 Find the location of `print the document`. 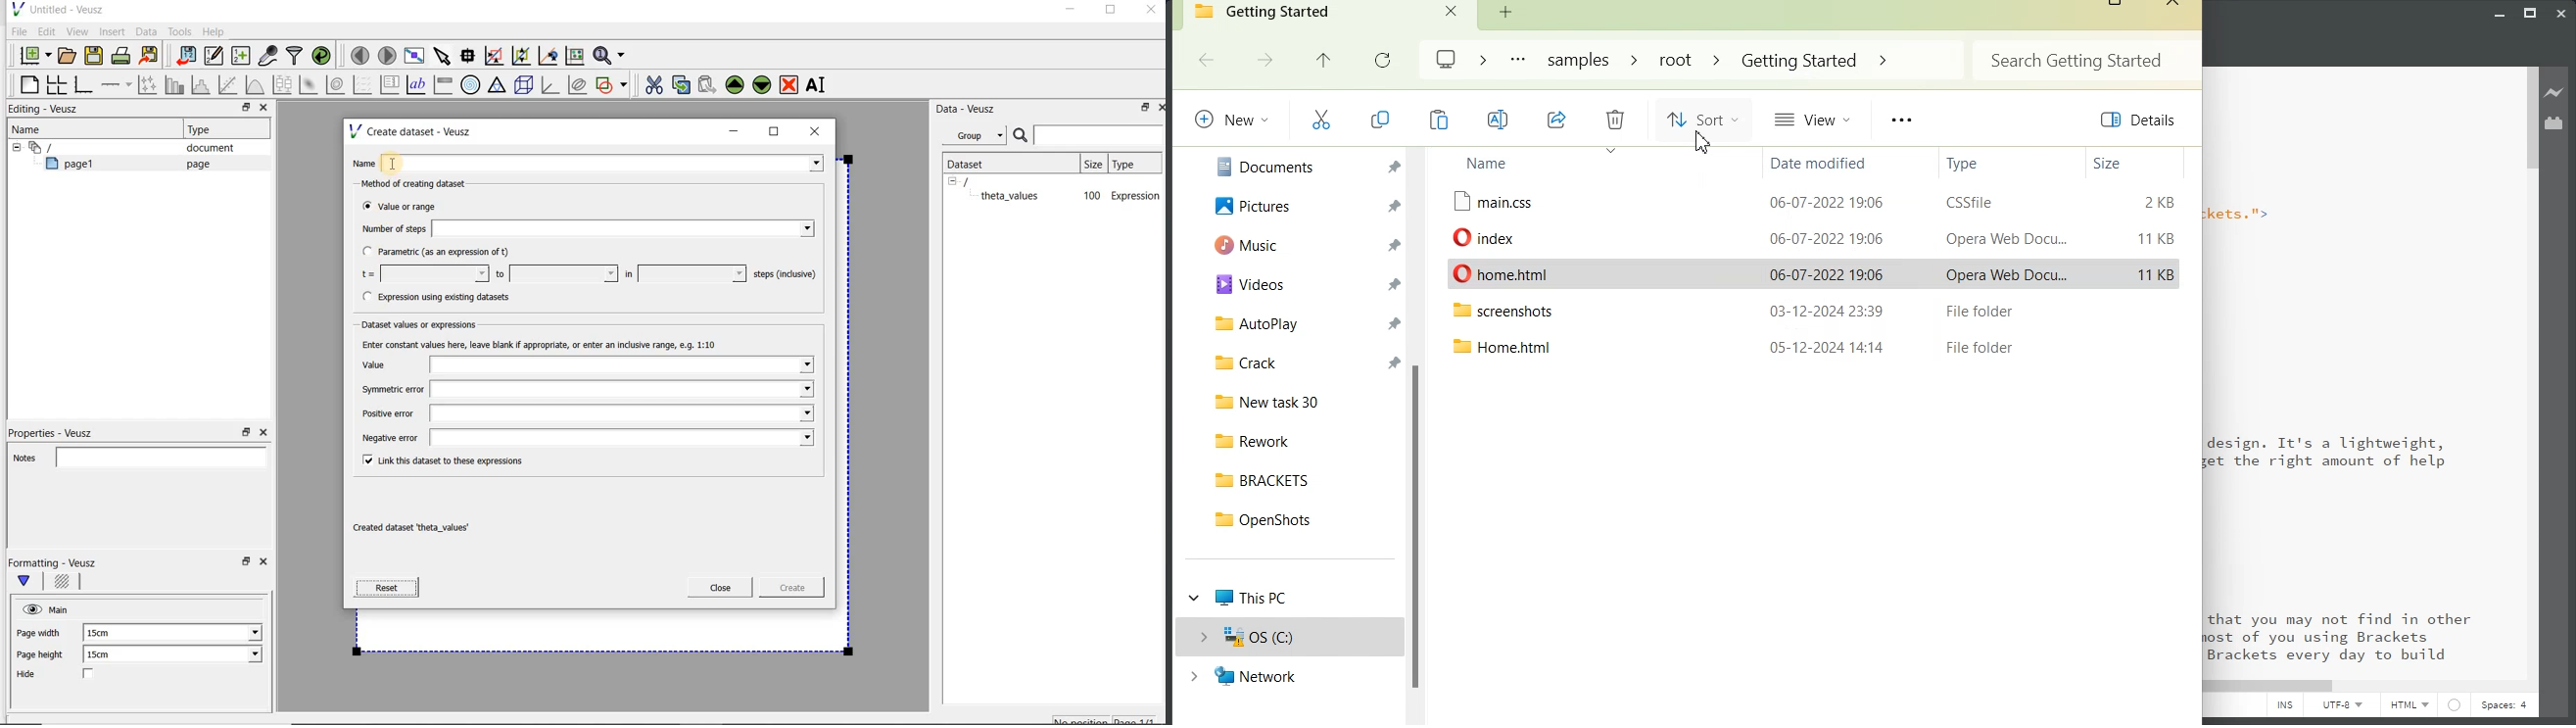

print the document is located at coordinates (124, 55).